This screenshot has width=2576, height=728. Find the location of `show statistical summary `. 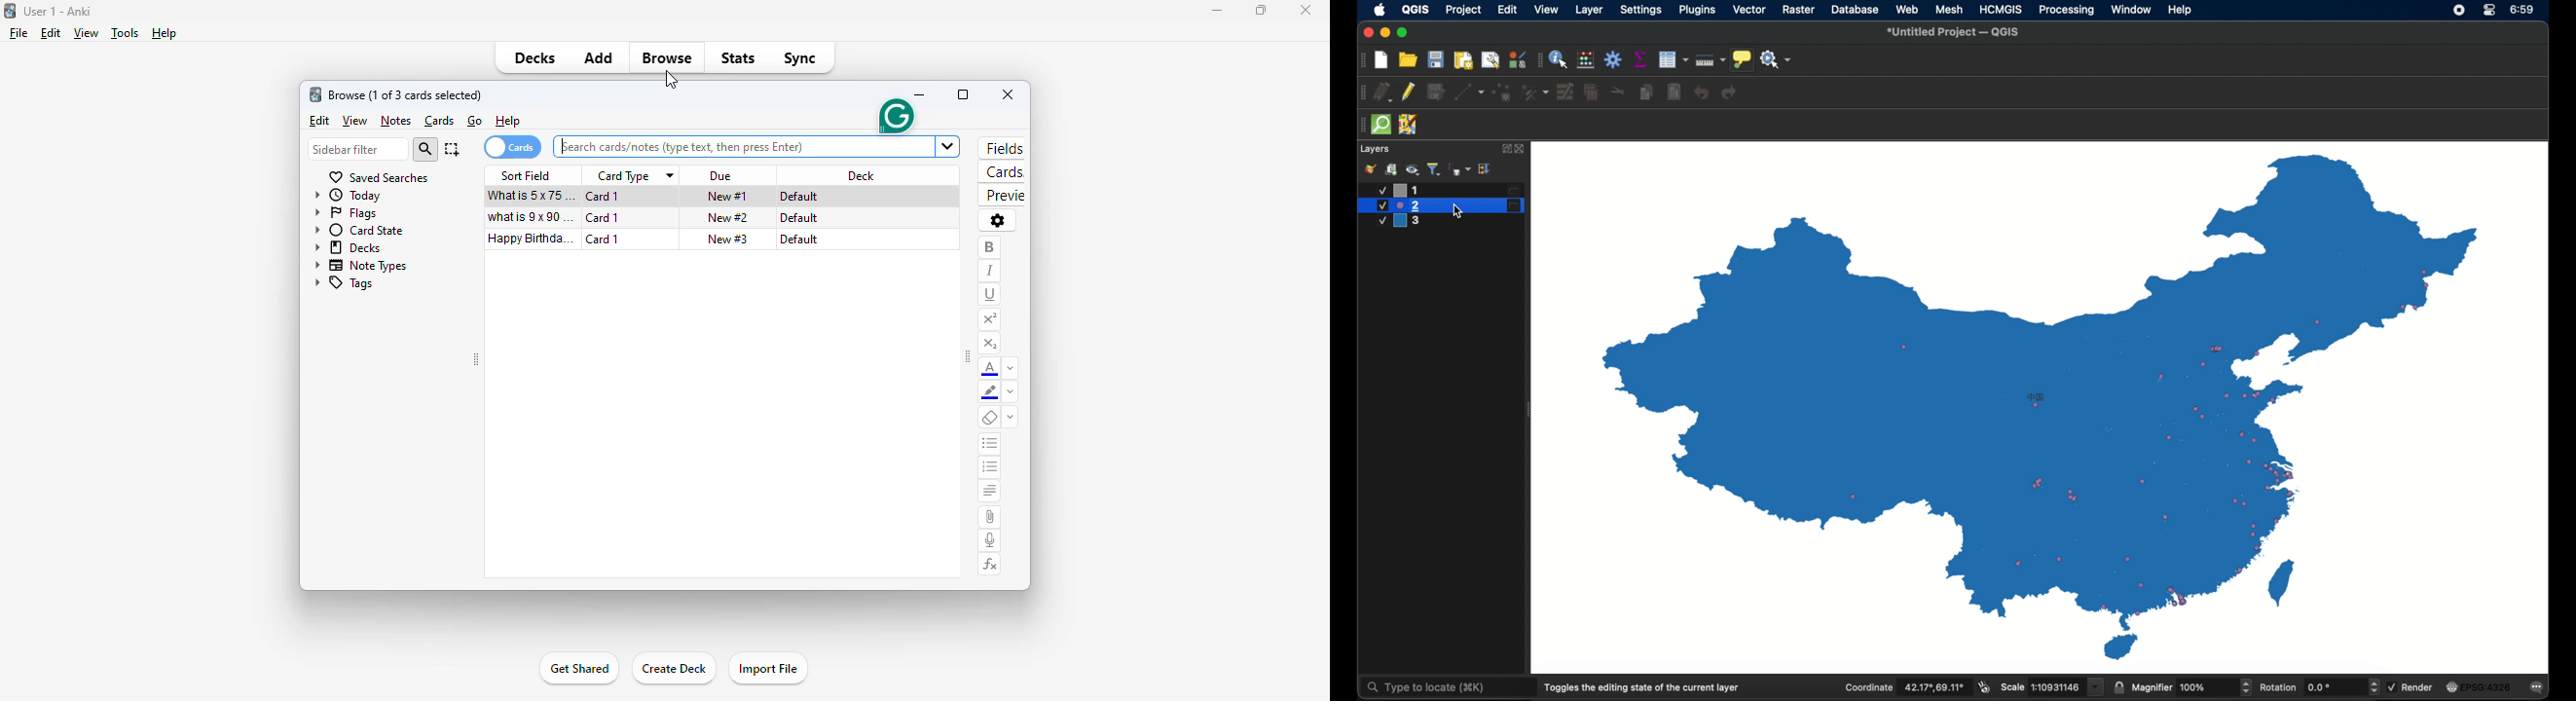

show statistical summary  is located at coordinates (1641, 60).